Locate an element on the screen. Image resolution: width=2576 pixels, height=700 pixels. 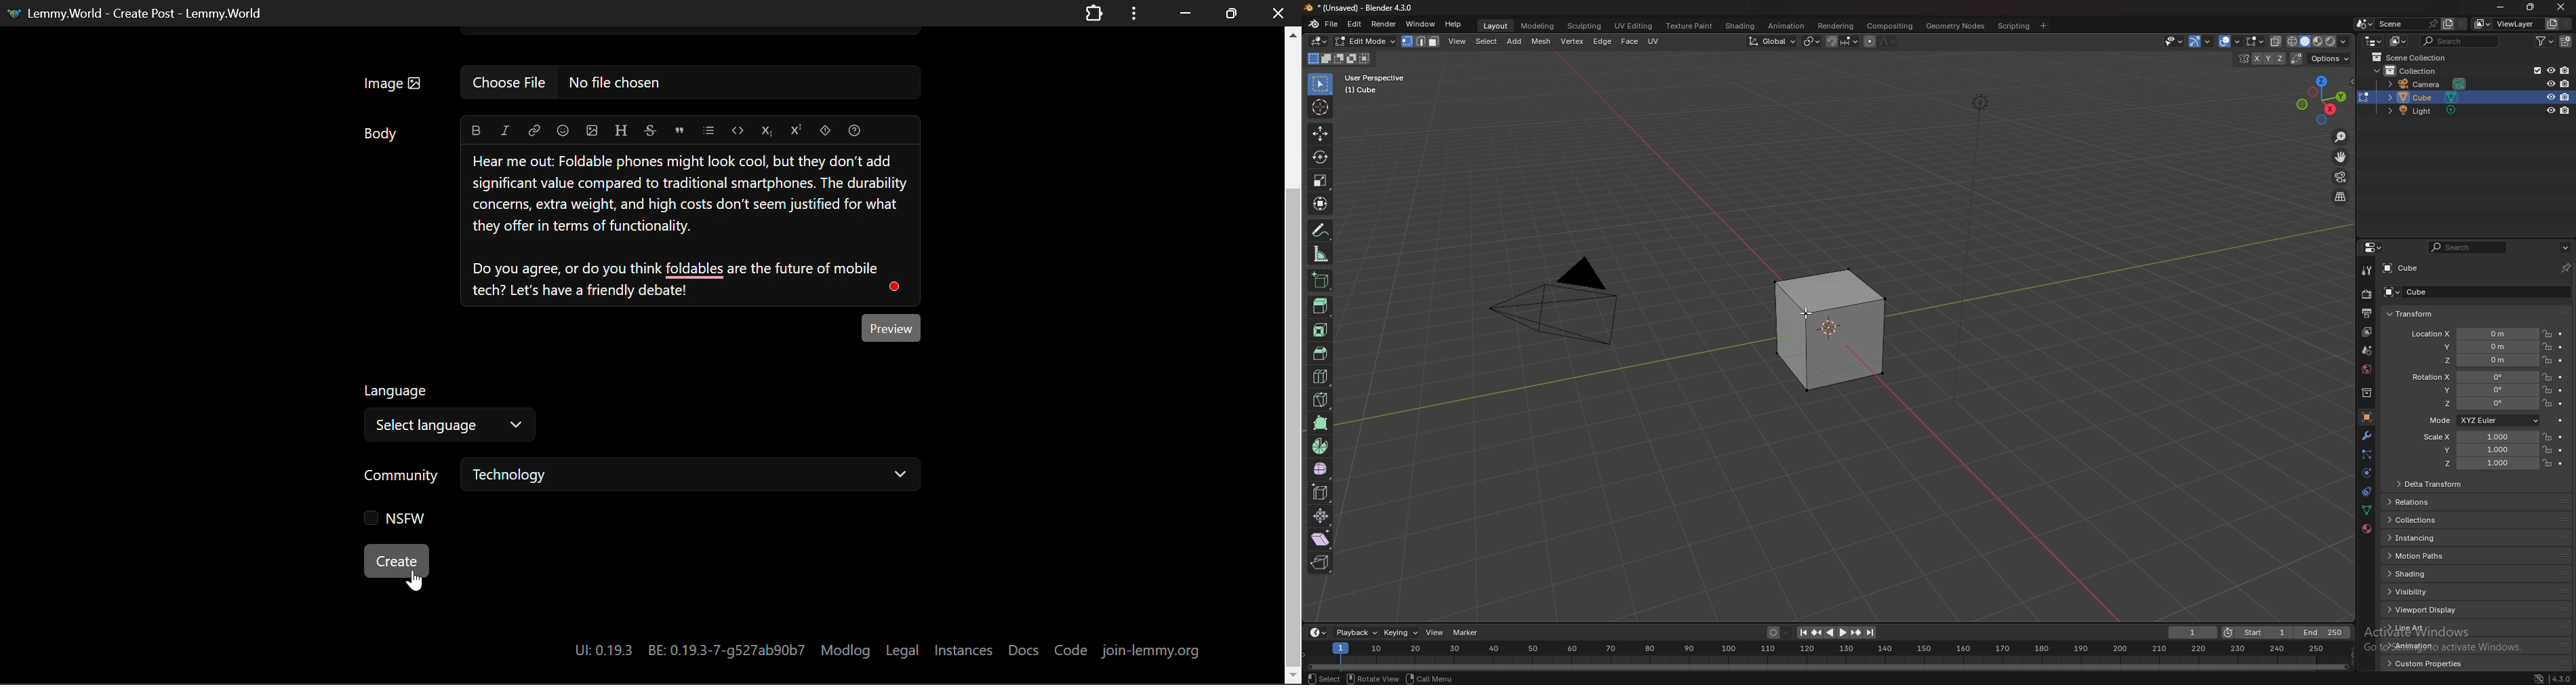
close is located at coordinates (2559, 8).